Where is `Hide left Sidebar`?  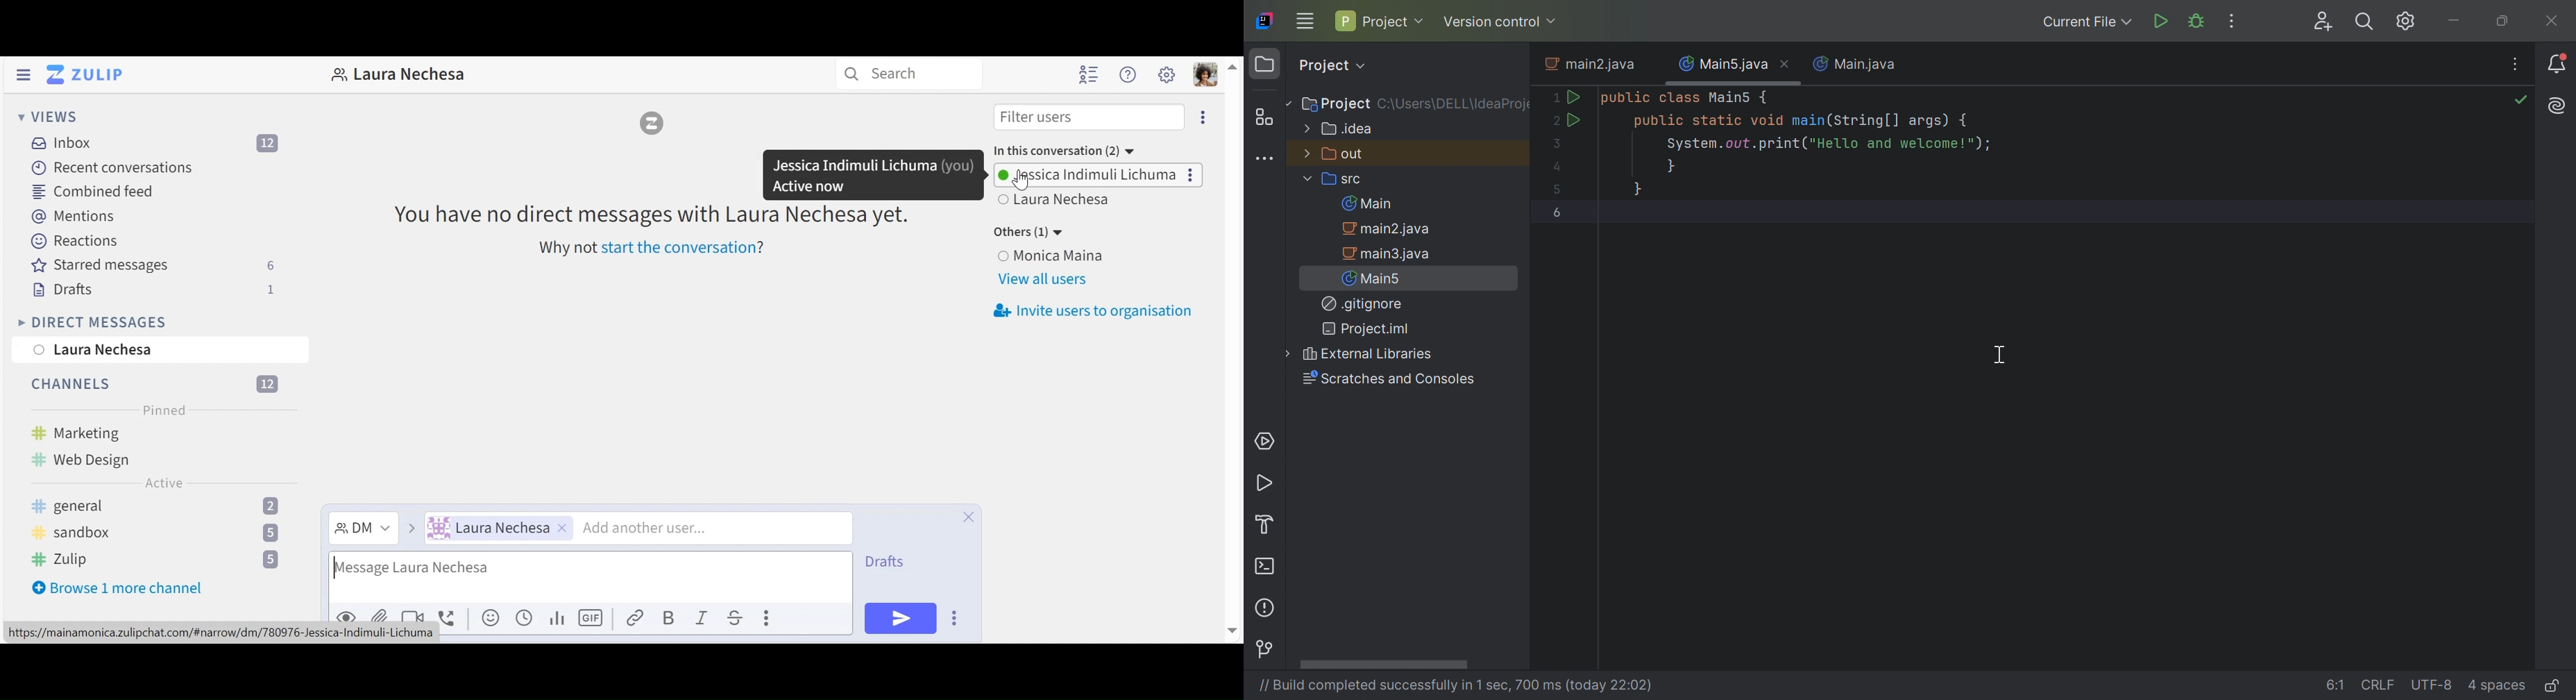 Hide left Sidebar is located at coordinates (25, 75).